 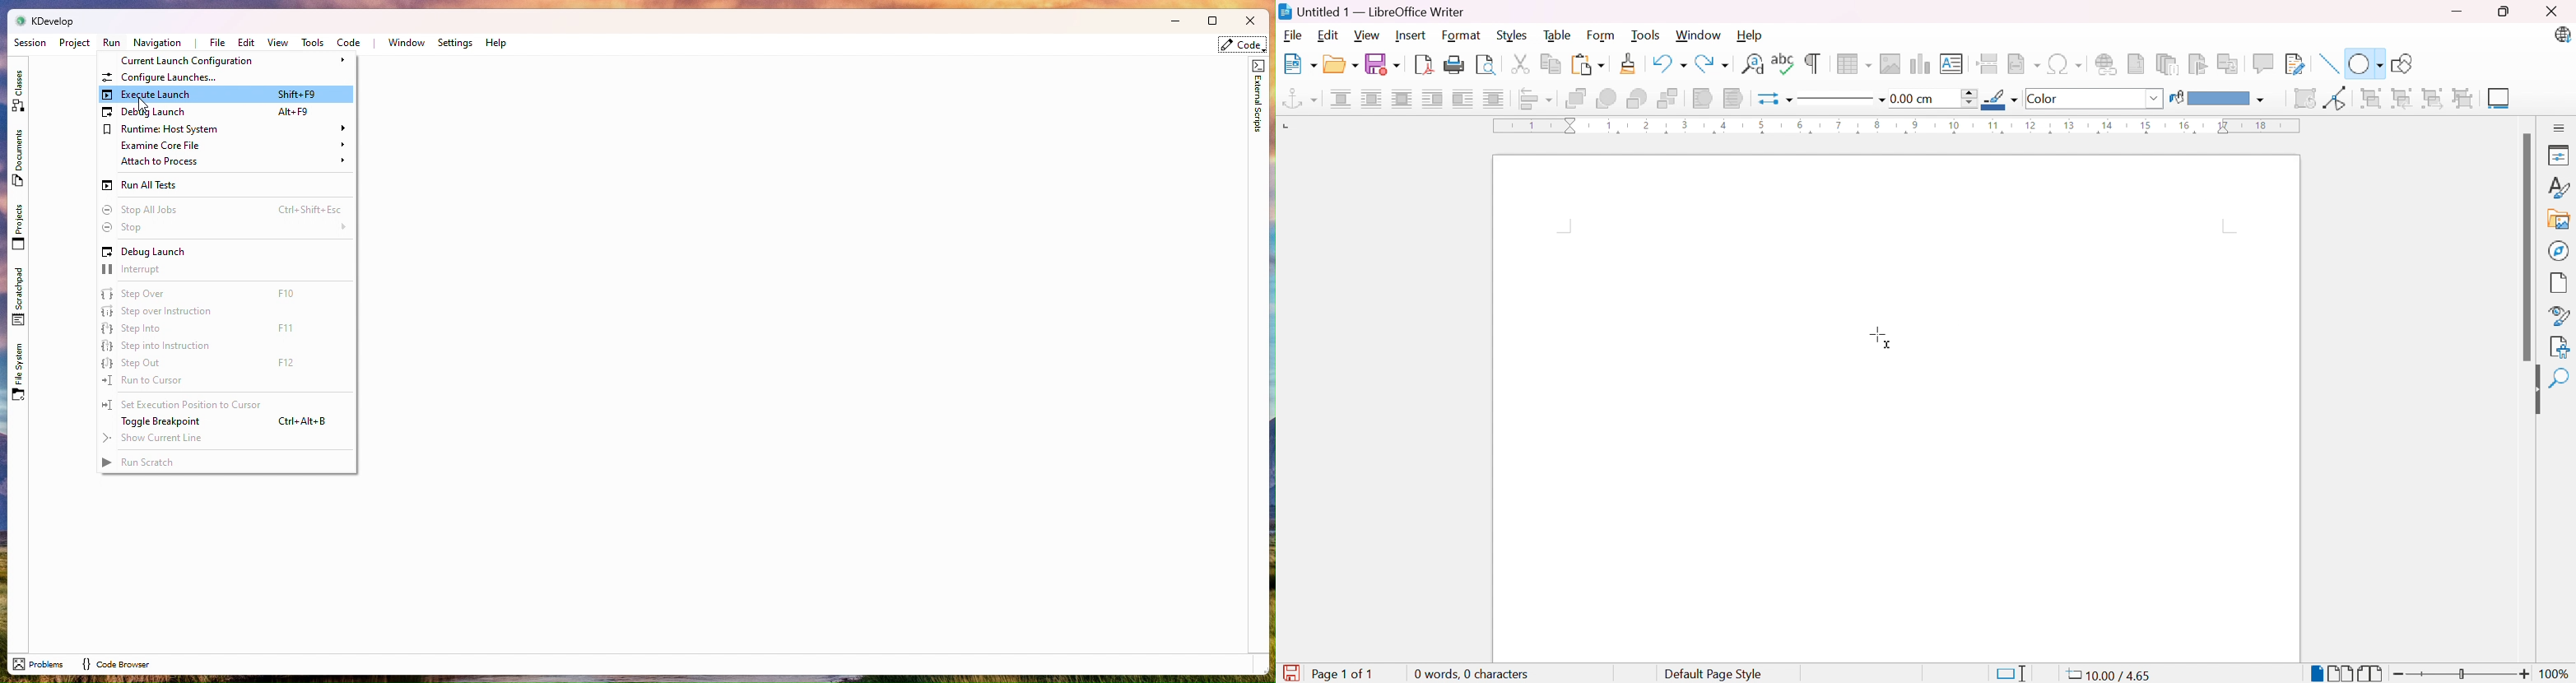 I want to click on Area/style filling, so click(x=2087, y=99).